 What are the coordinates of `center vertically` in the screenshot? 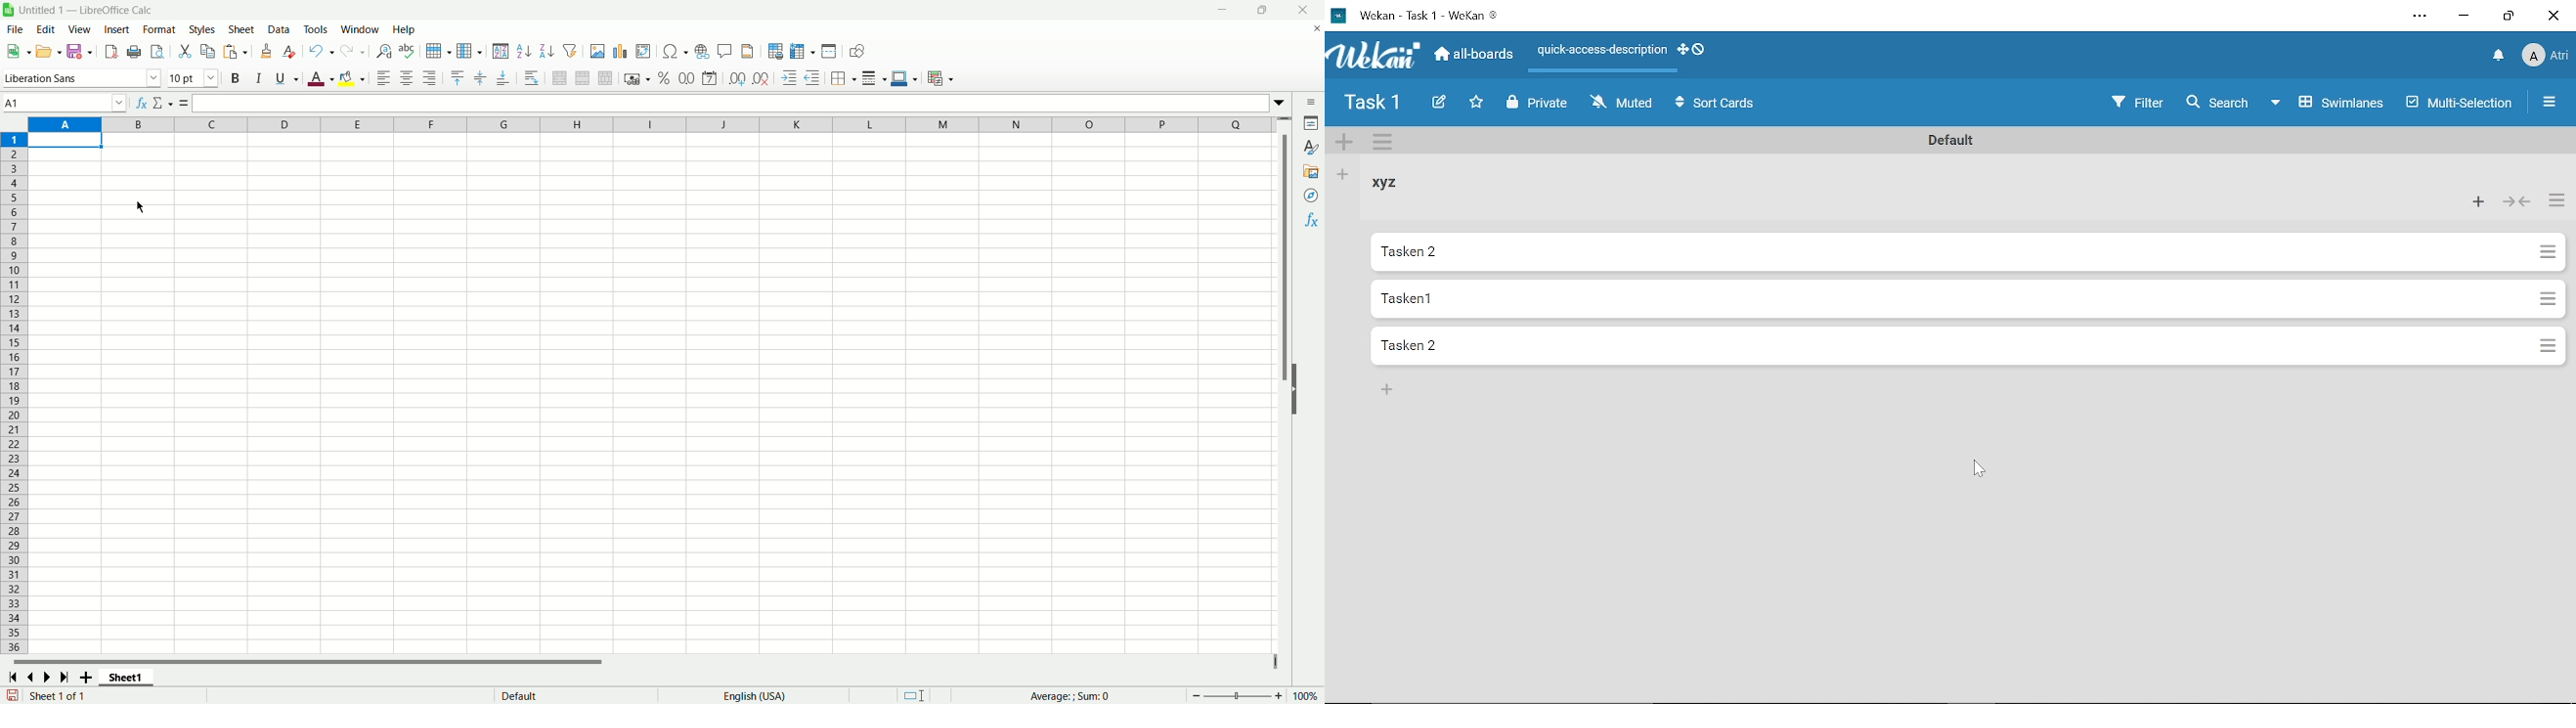 It's located at (482, 77).